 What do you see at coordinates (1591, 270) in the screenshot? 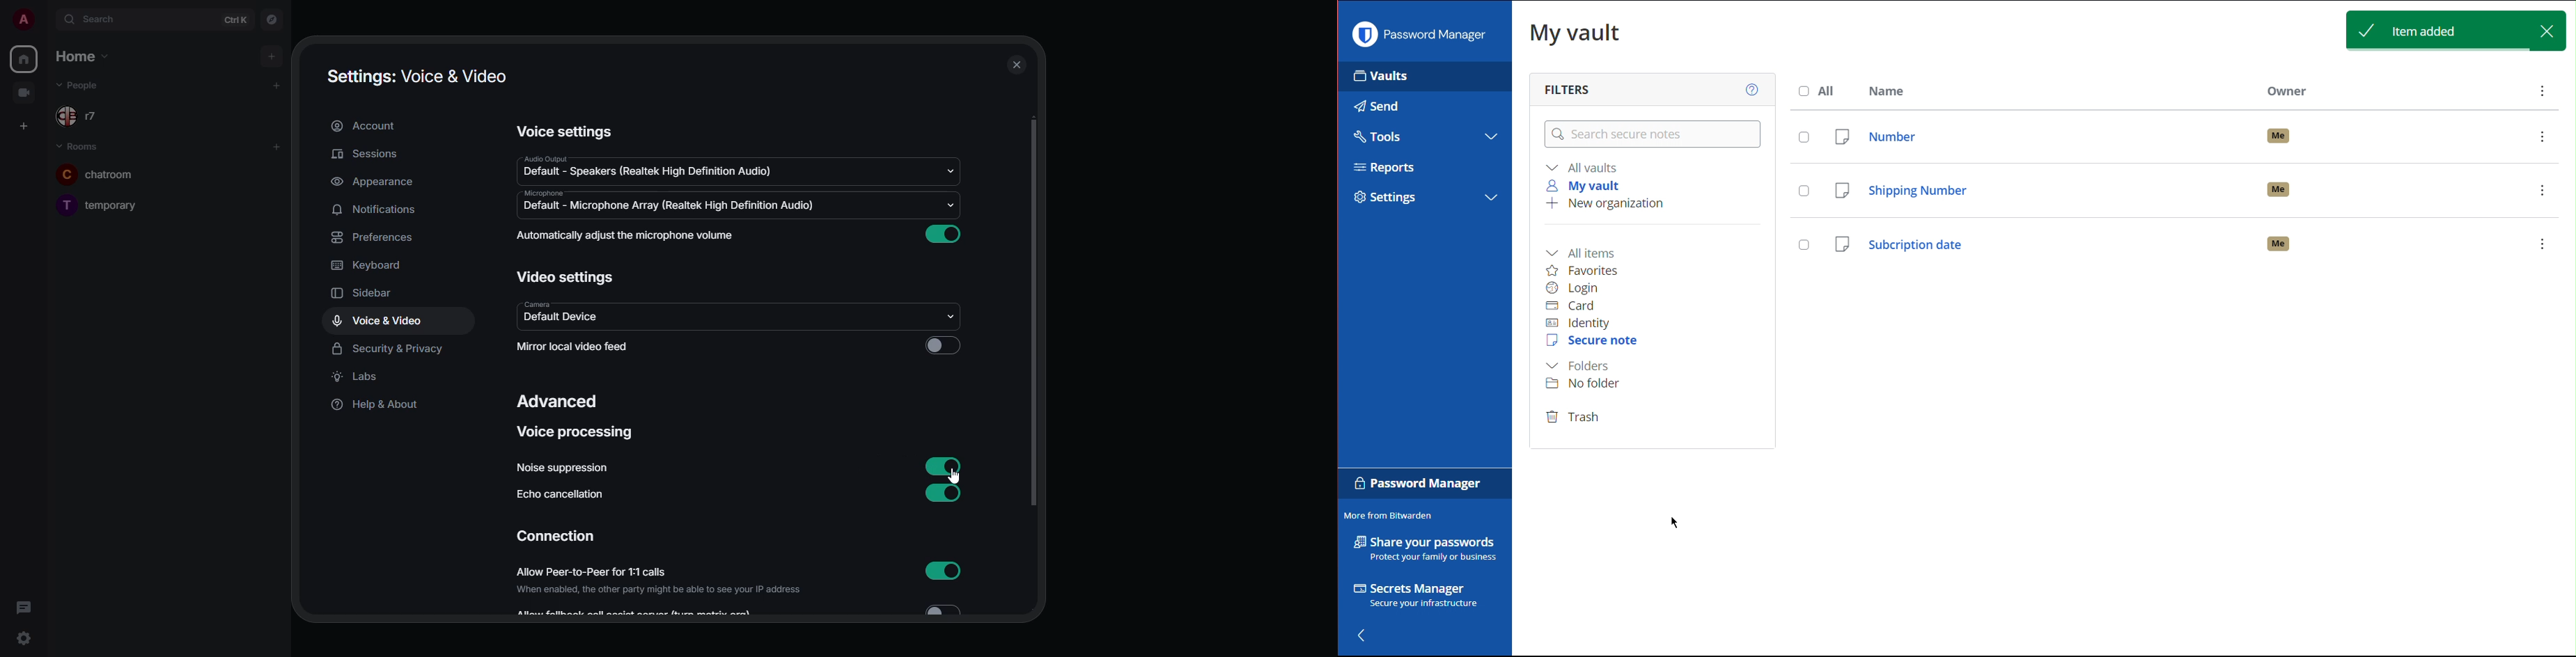
I see `Favorites` at bounding box center [1591, 270].